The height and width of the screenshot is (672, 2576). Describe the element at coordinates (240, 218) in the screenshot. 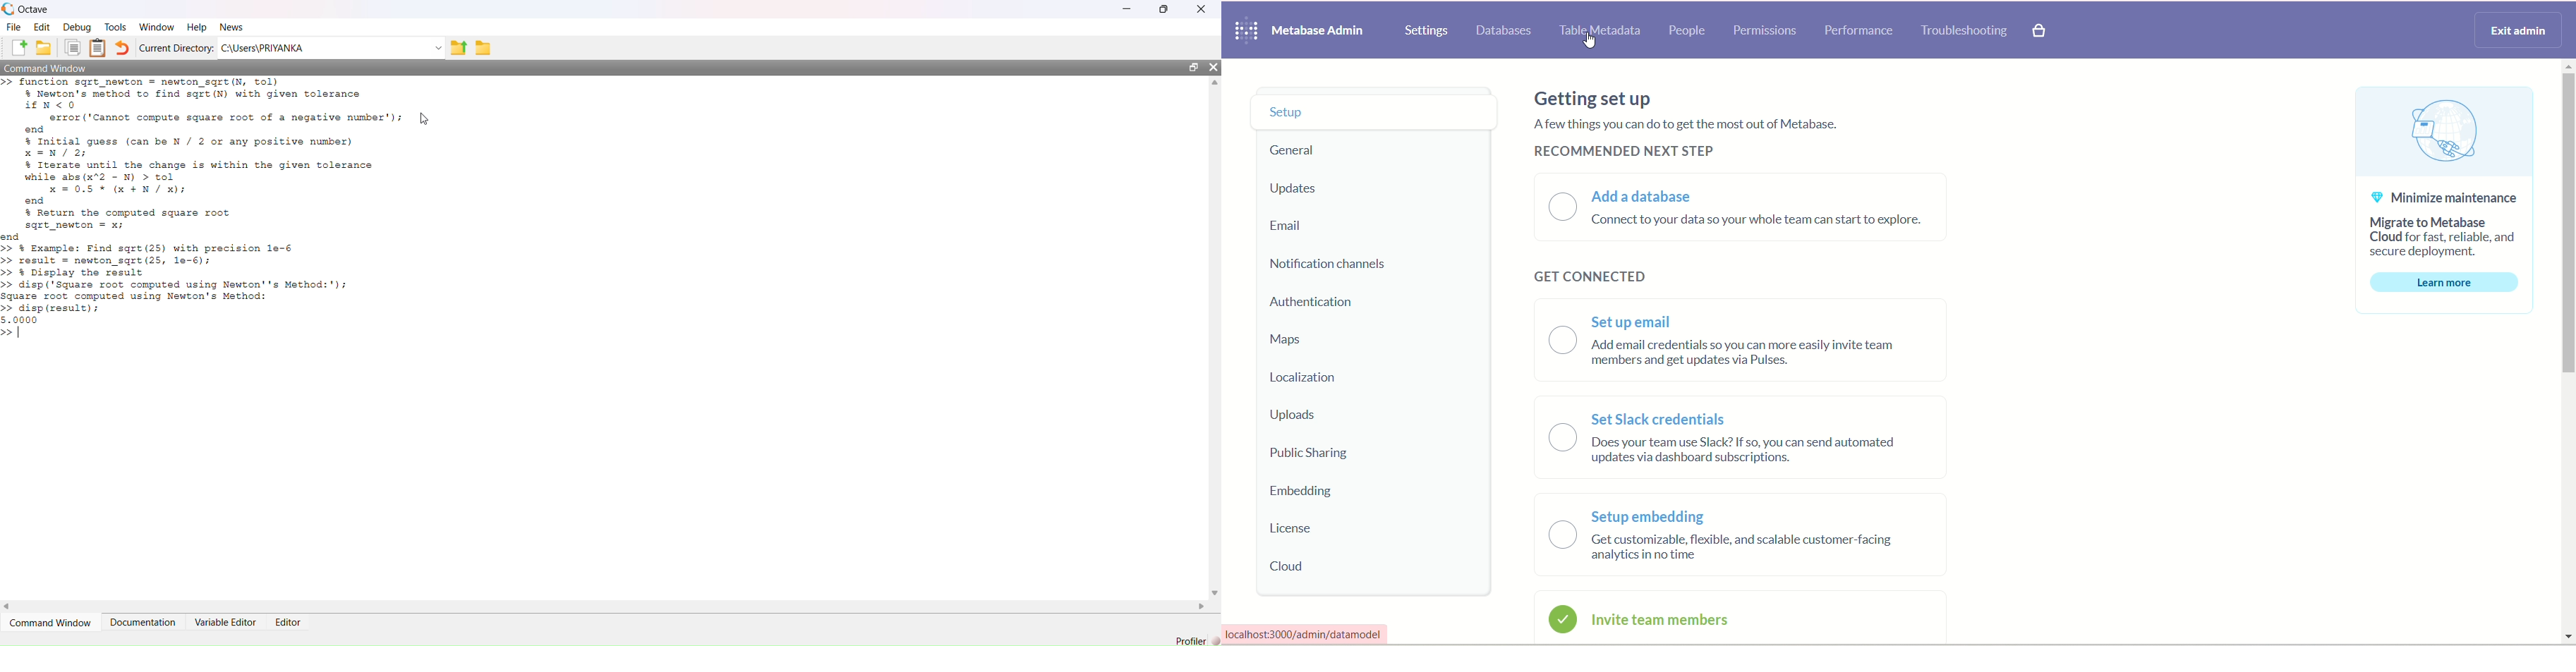

I see `> function sqrt_newton = newton_sqrt(N, tol)
% Newton's method to find sqrt (N) with given tolerance
IEN<O
error ('Cannot compute square root of a negative number'); [y
end
% Initial guess (can be N / 2 or any positive number)
x=N/ 2;
% Iterate until the change is within the given tolerance
while abs(x*2 - N) > tol
x =0.5% (x +N/ x);
end
% Return the computed square root
sqrt_newton = x;
nd
> % Example: Find sqrt (25) with precision le-6
> result = newton_sqrt (25, 1e-6);
> % Display the result
> disp ('Square root computed using Newton''s Method: ');
quare root computed using Newton's Method:
> disp (result);
1.0000
>` at that location.